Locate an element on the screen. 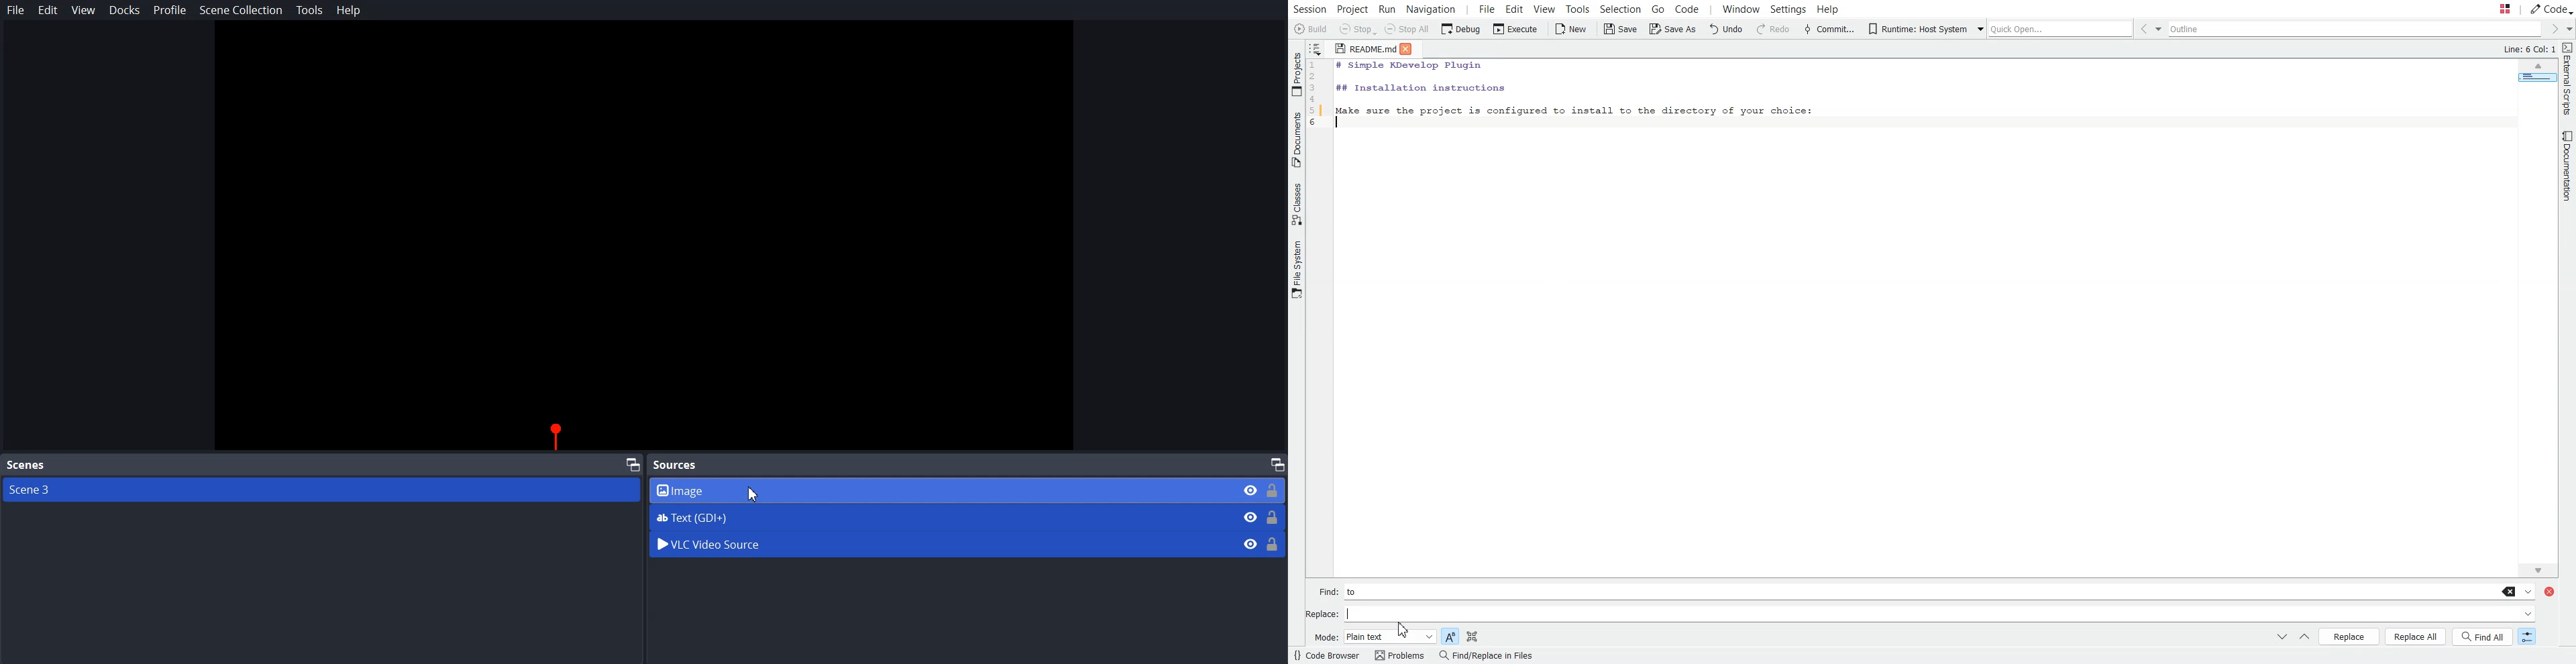  Sources is located at coordinates (679, 464).